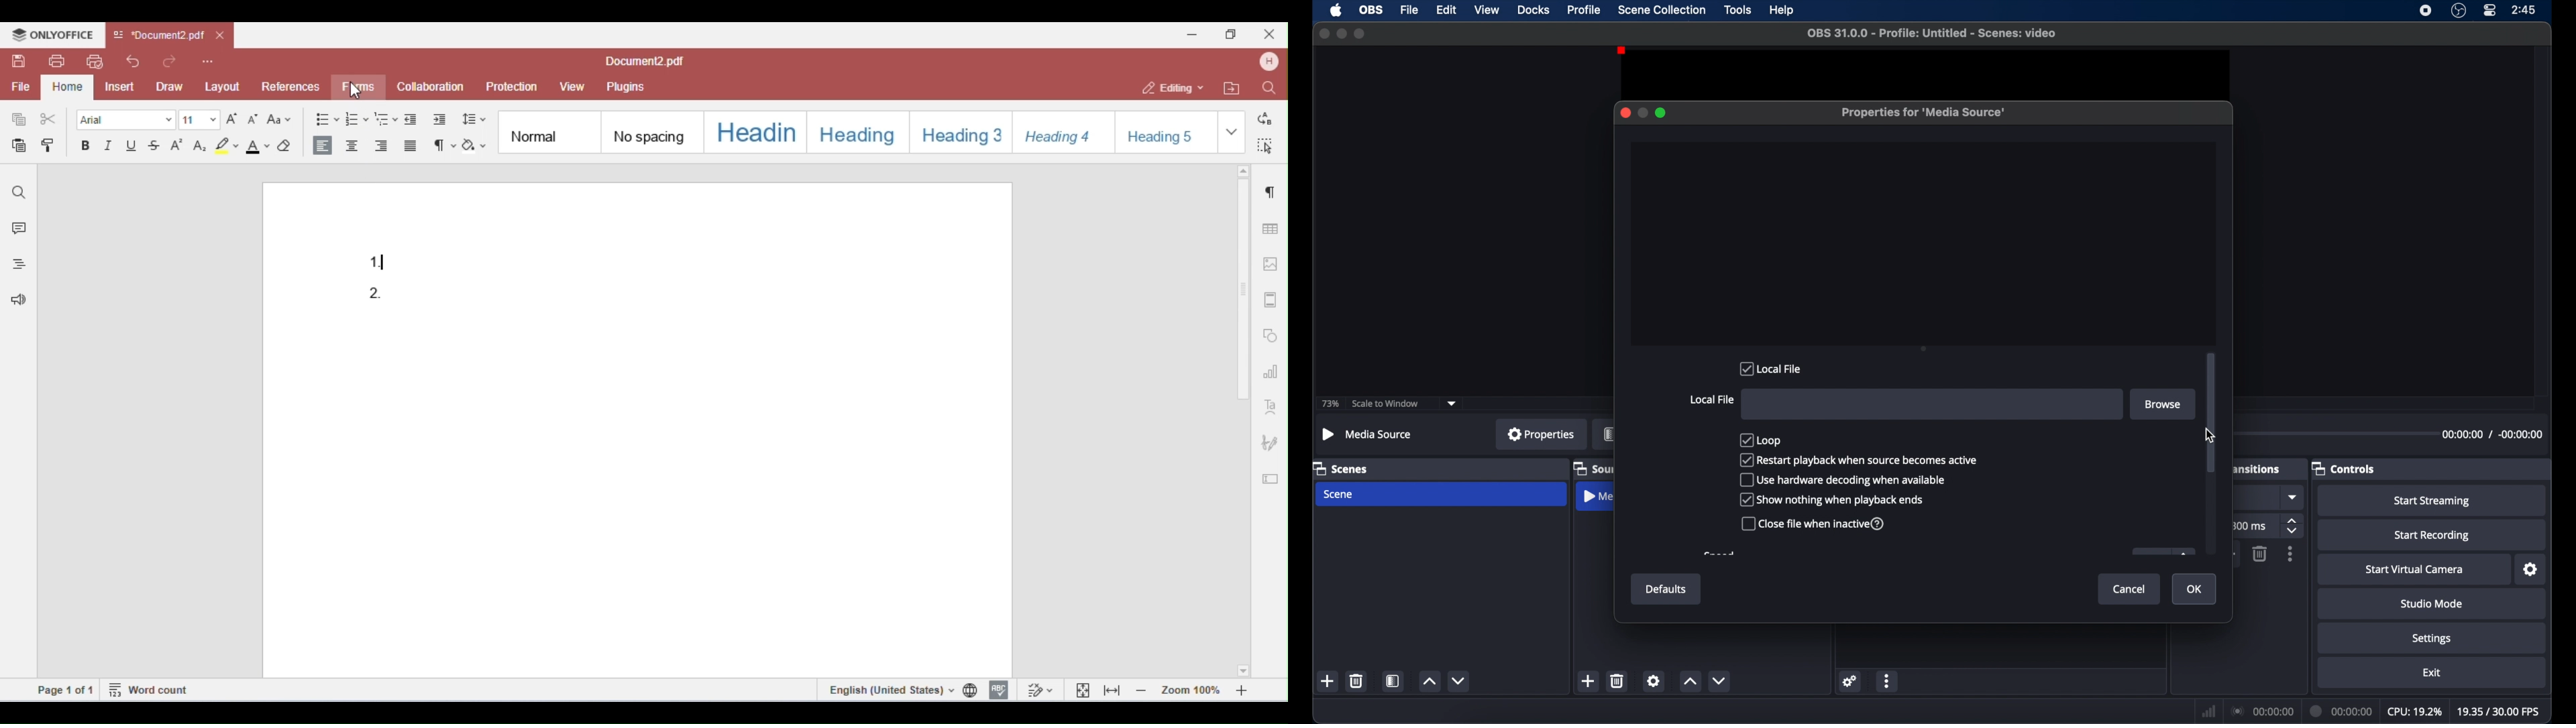 The width and height of the screenshot is (2576, 728). I want to click on decrement, so click(1722, 681).